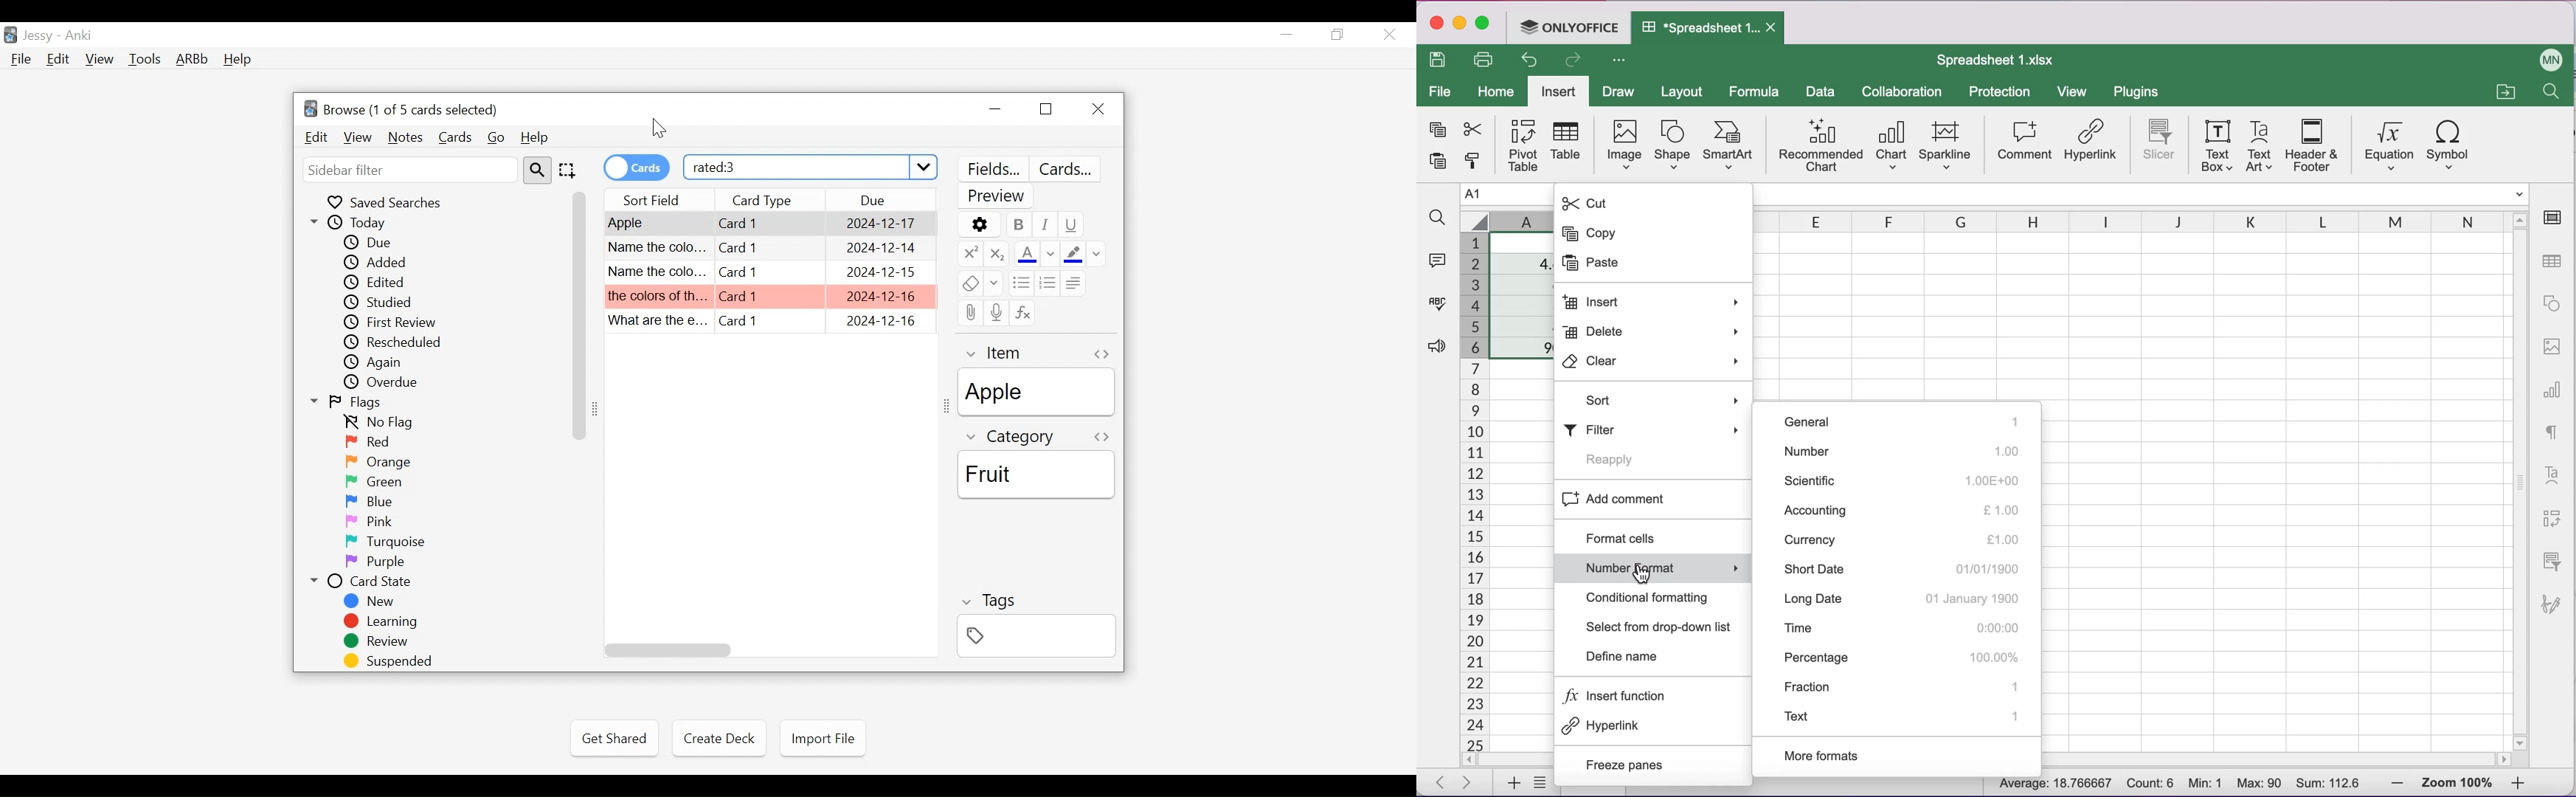 The image size is (2576, 812). Describe the element at coordinates (1498, 92) in the screenshot. I see `home` at that location.